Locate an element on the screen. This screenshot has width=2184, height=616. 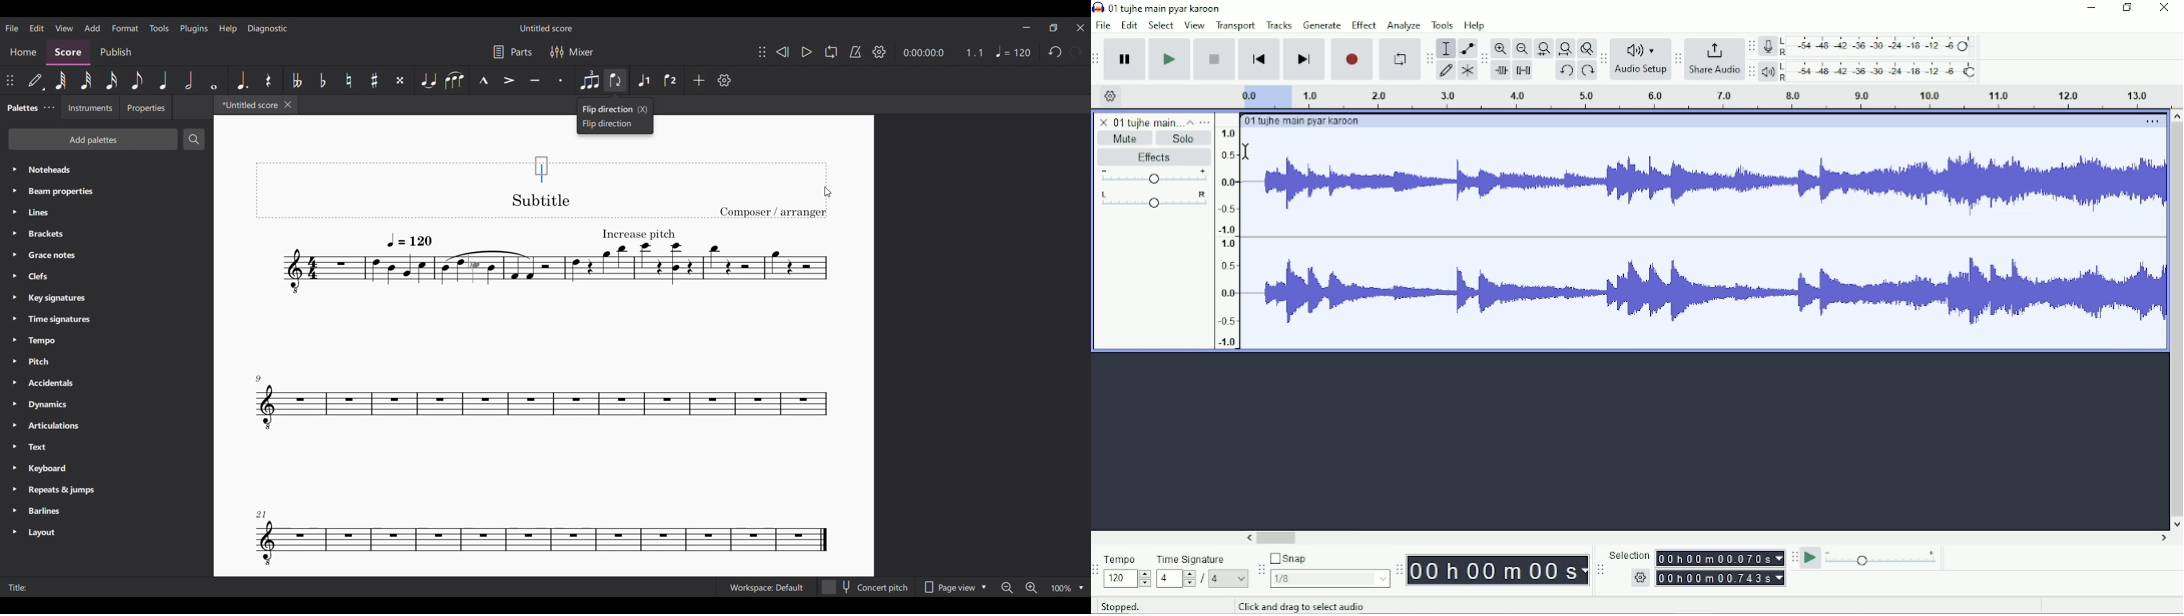
Zoom out is located at coordinates (1008, 587).